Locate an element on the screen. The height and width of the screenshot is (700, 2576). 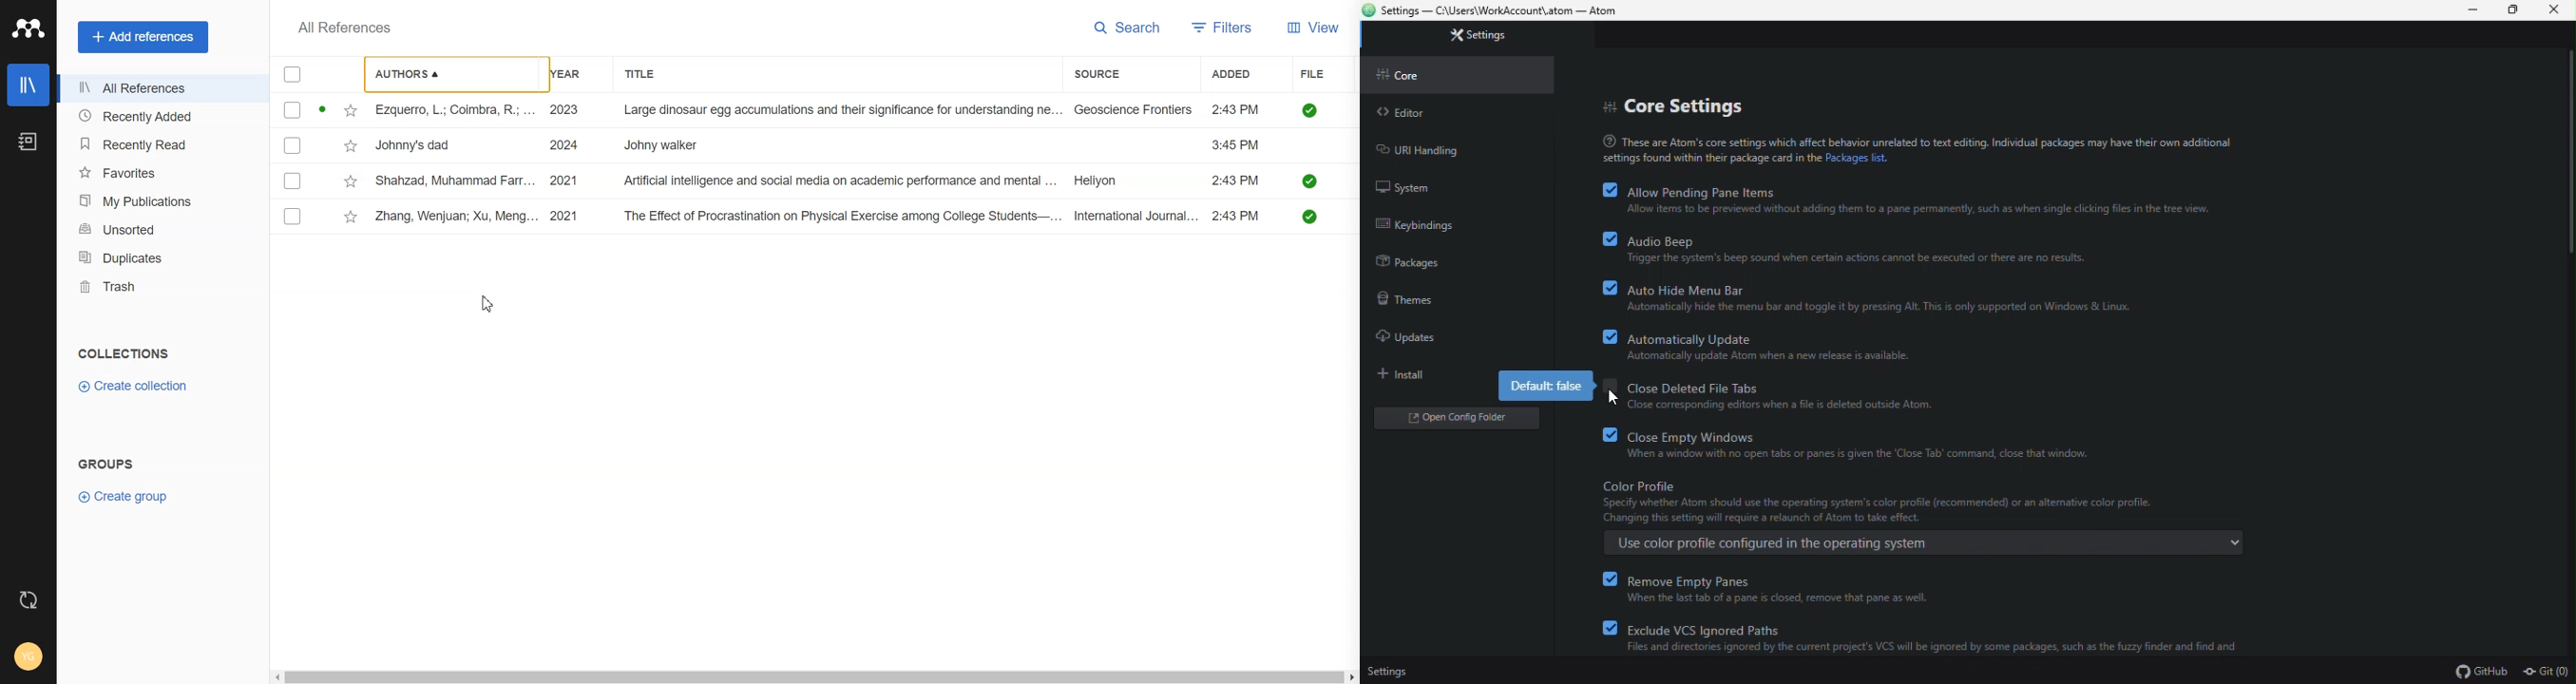
download Check is located at coordinates (1310, 181).